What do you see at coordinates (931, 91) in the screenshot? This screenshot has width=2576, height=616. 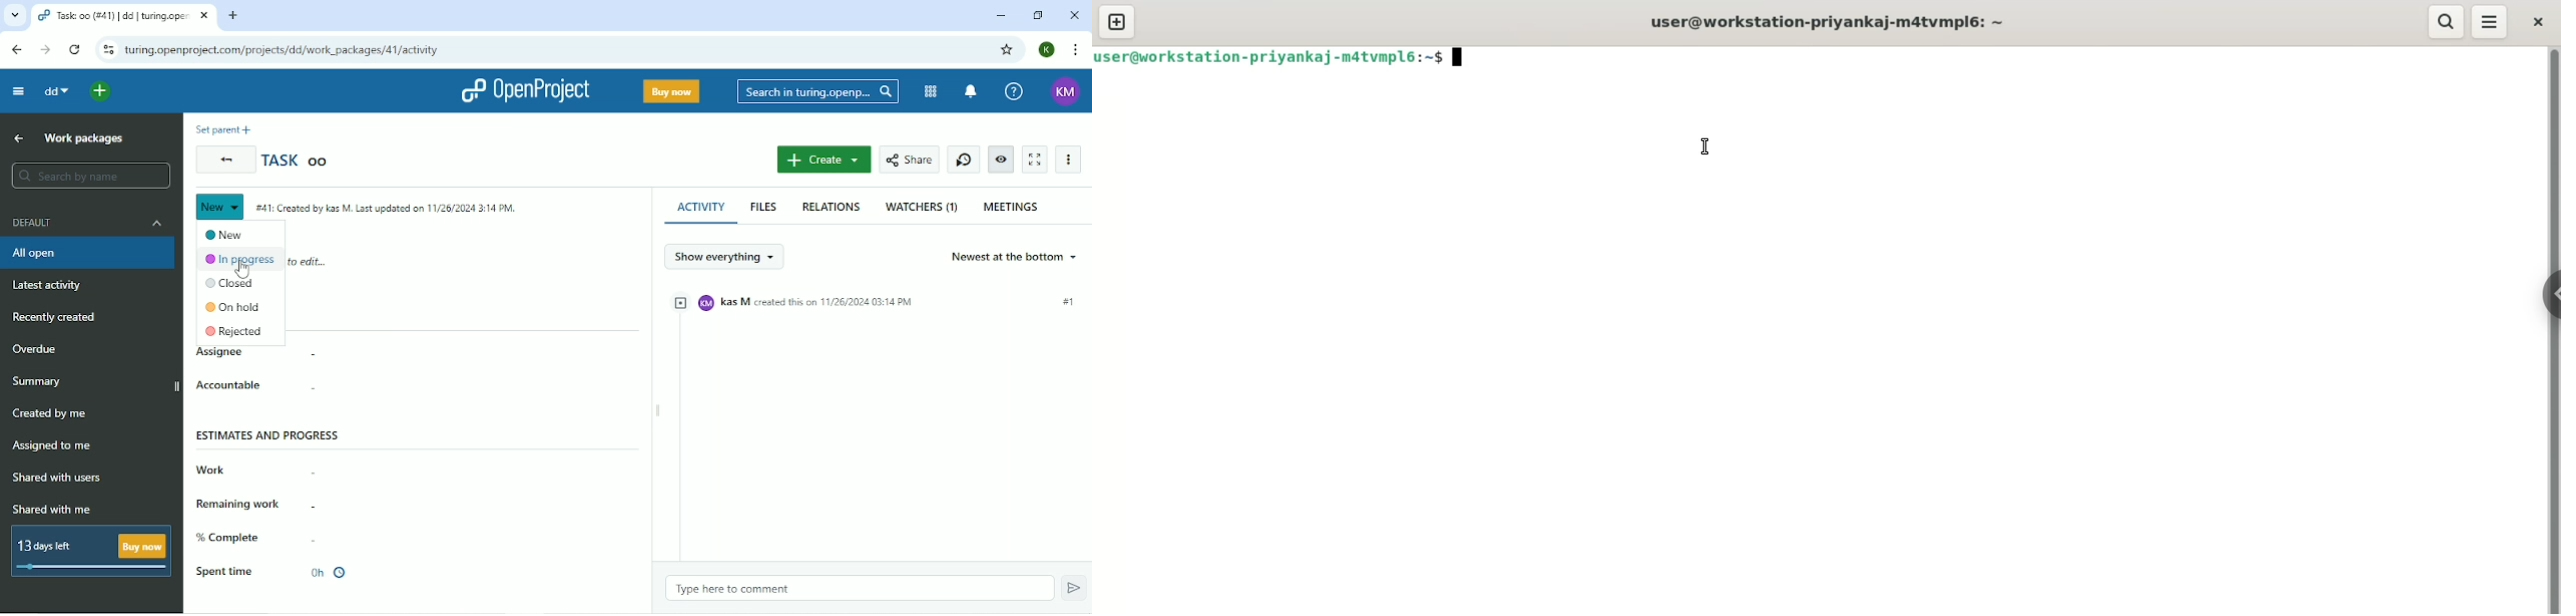 I see `Modules` at bounding box center [931, 91].